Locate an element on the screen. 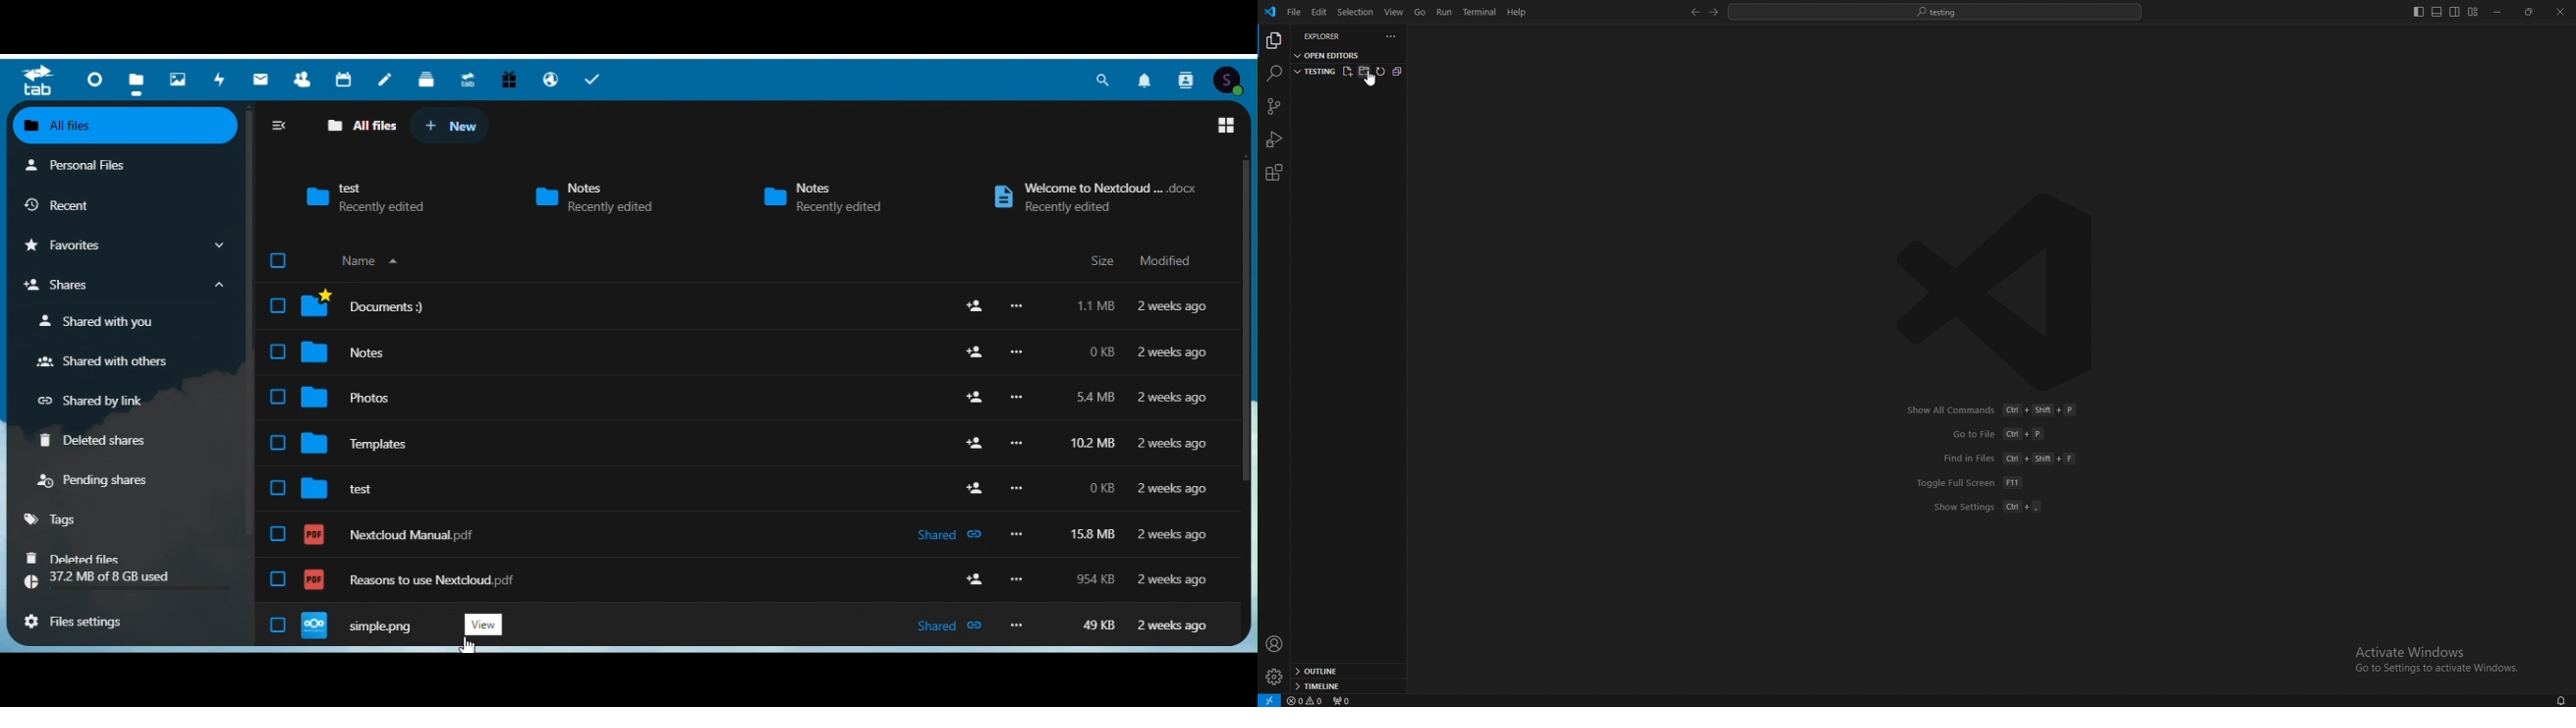  options is located at coordinates (1017, 443).